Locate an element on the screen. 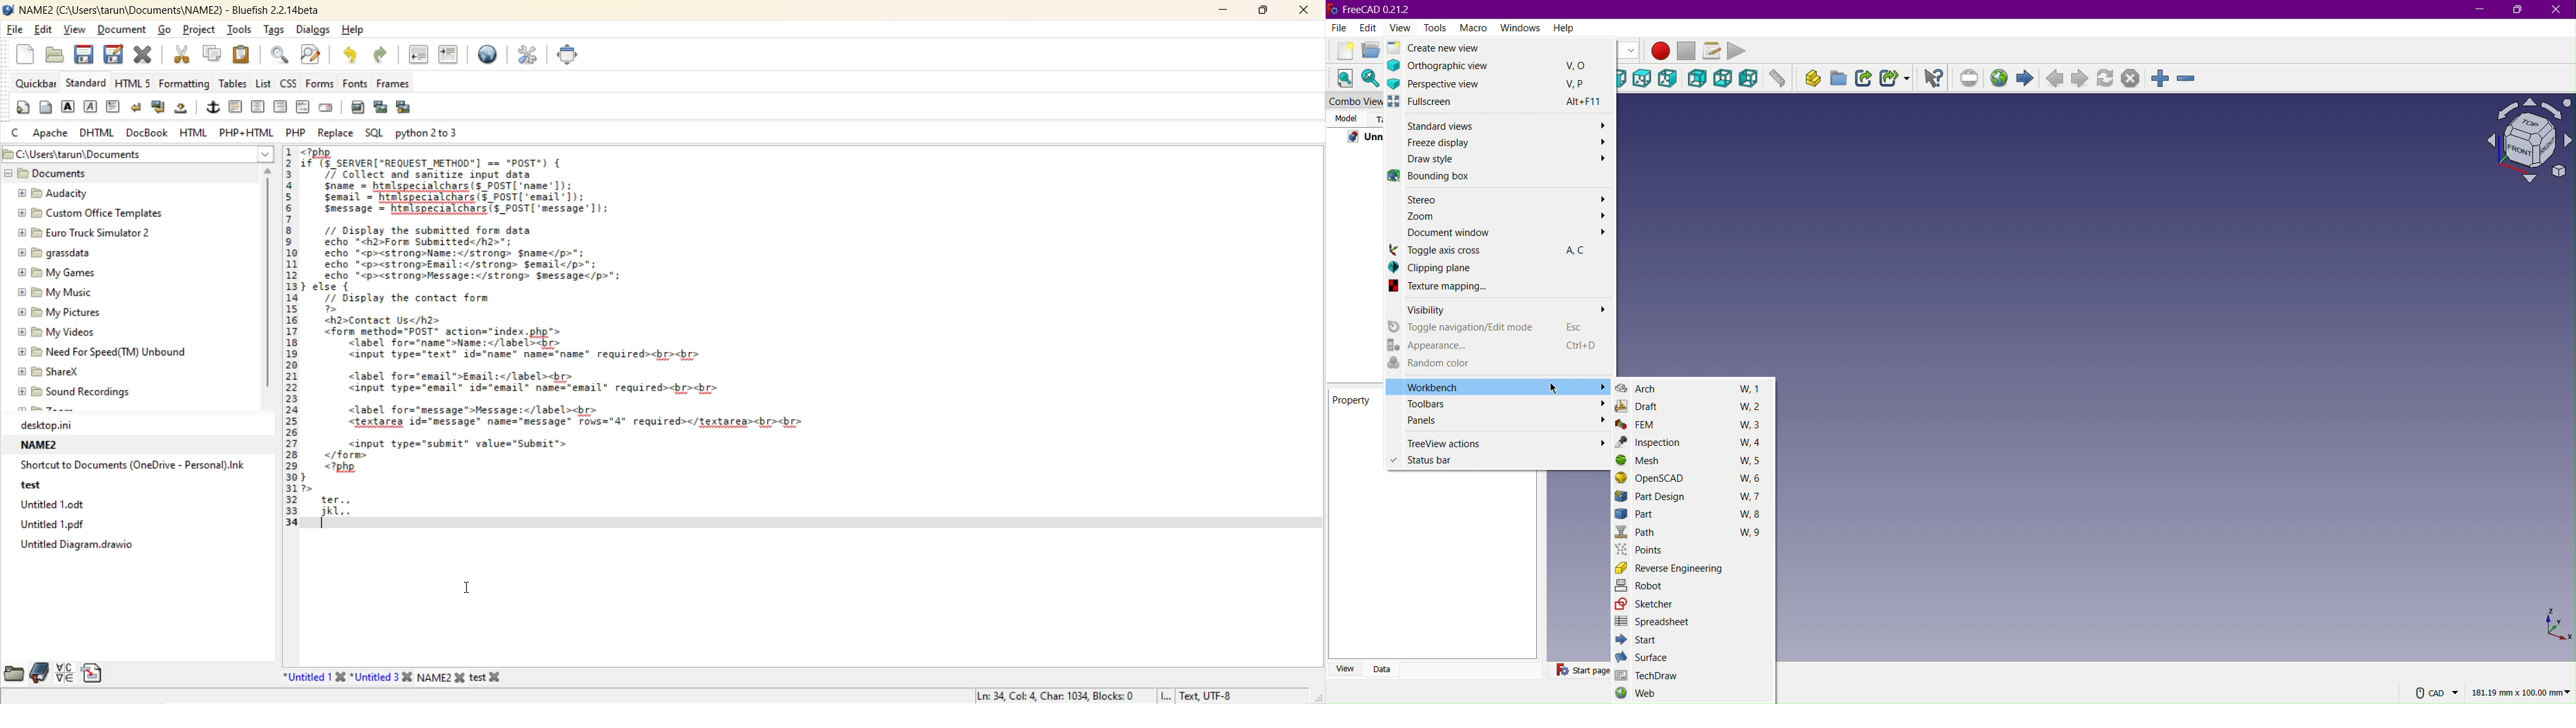  Standard views is located at coordinates (1498, 126).